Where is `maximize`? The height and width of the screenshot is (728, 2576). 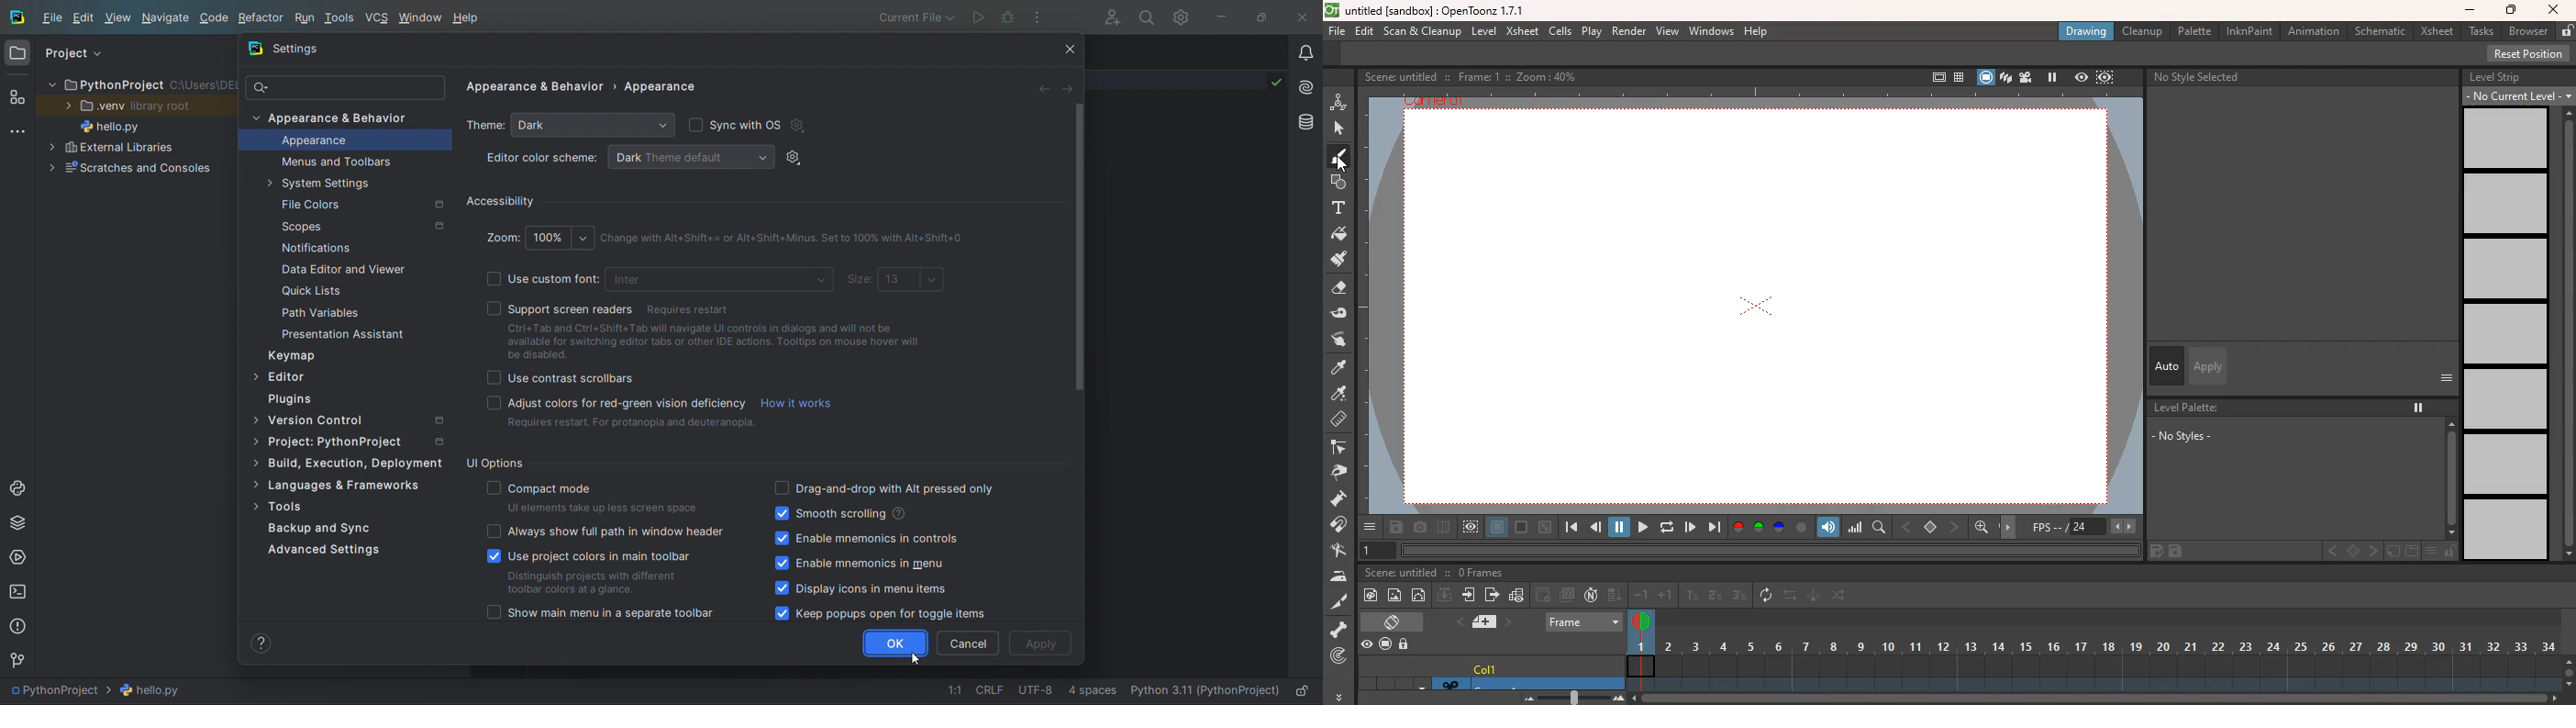 maximize is located at coordinates (1269, 16).